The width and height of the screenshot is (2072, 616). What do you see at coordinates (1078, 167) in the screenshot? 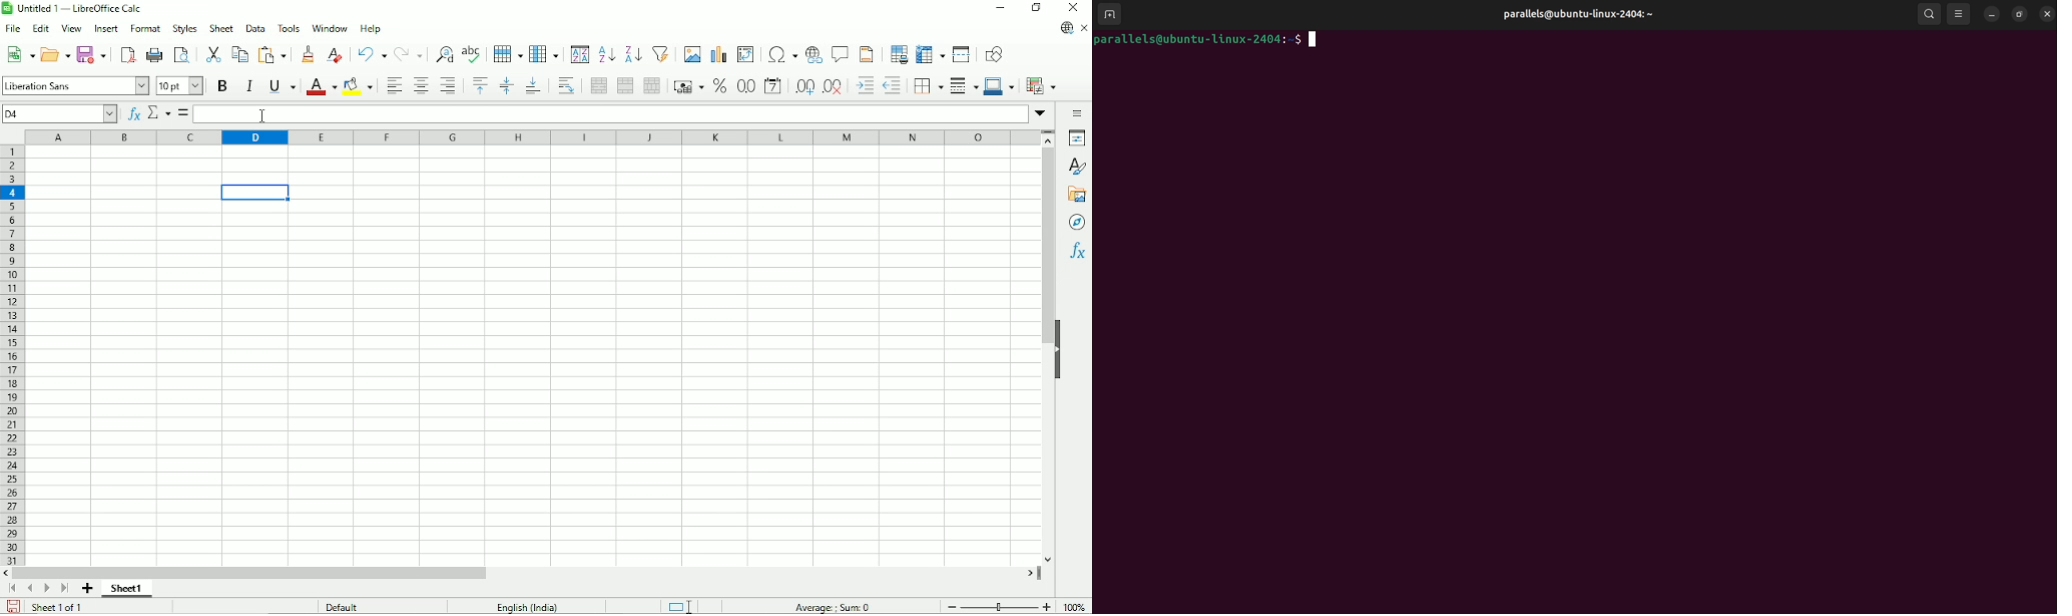
I see `Styles` at bounding box center [1078, 167].